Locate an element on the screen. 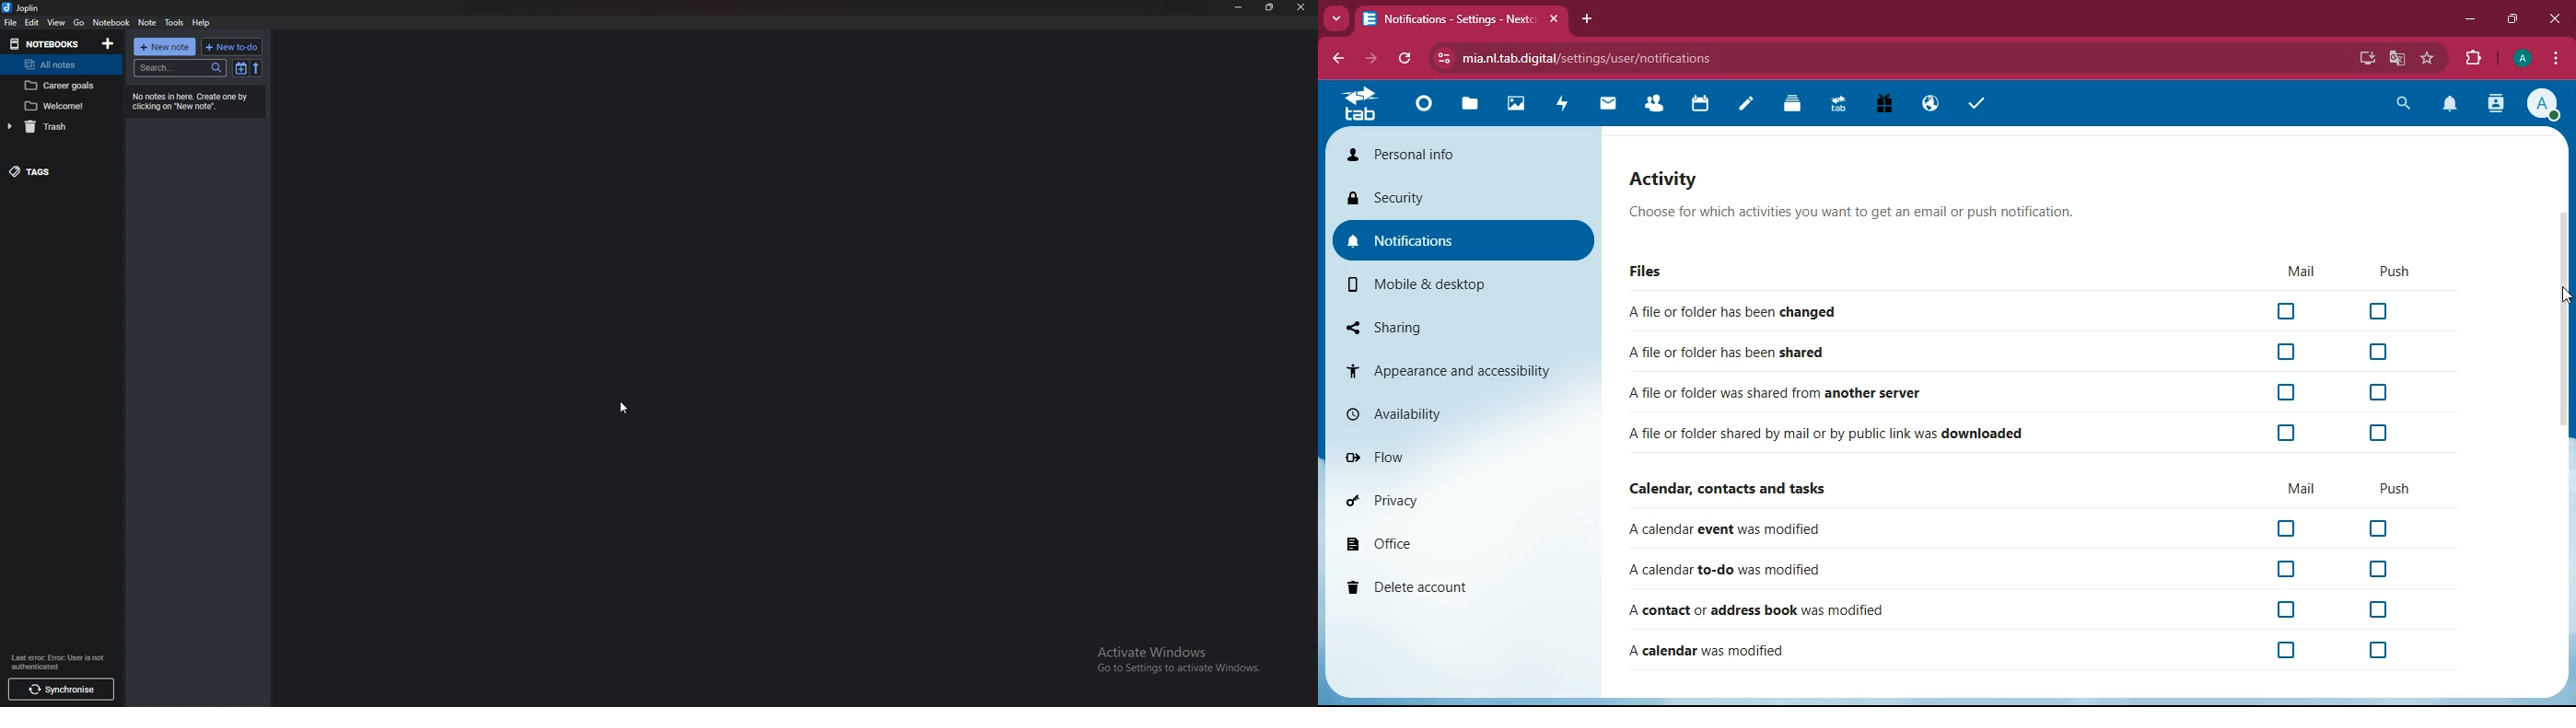 The height and width of the screenshot is (728, 2576). All notes is located at coordinates (60, 65).